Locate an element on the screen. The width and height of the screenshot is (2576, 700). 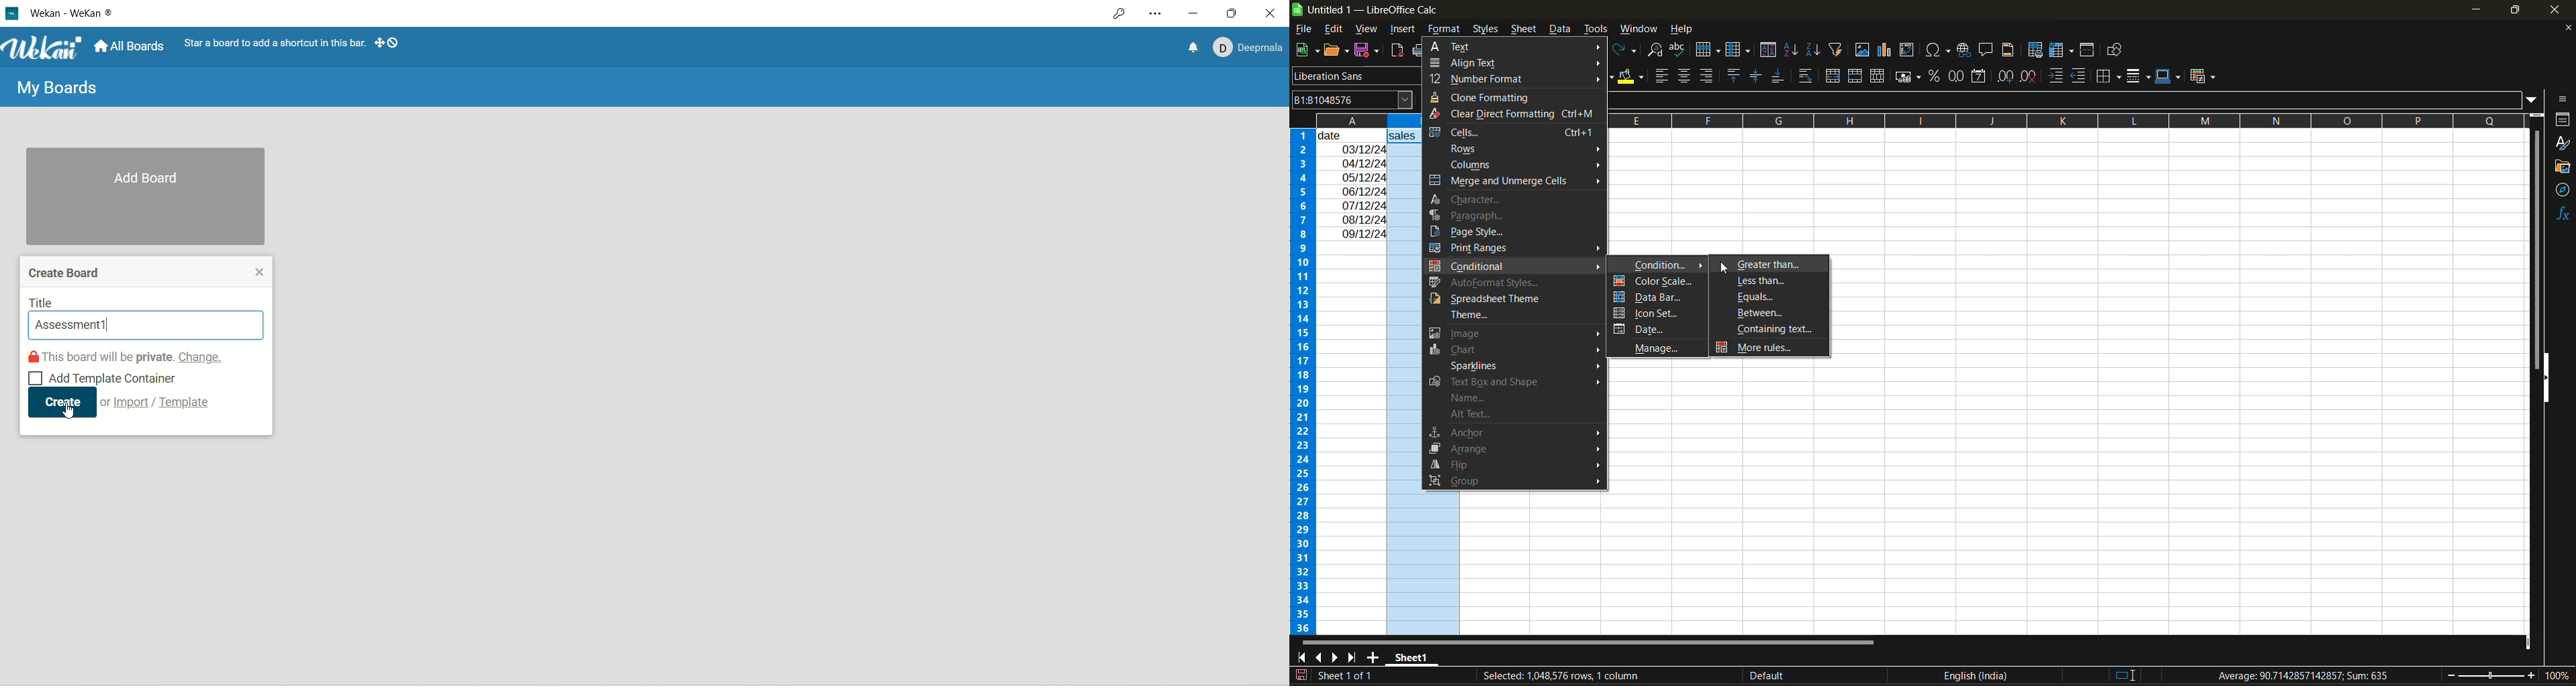
new is located at coordinates (1305, 50).